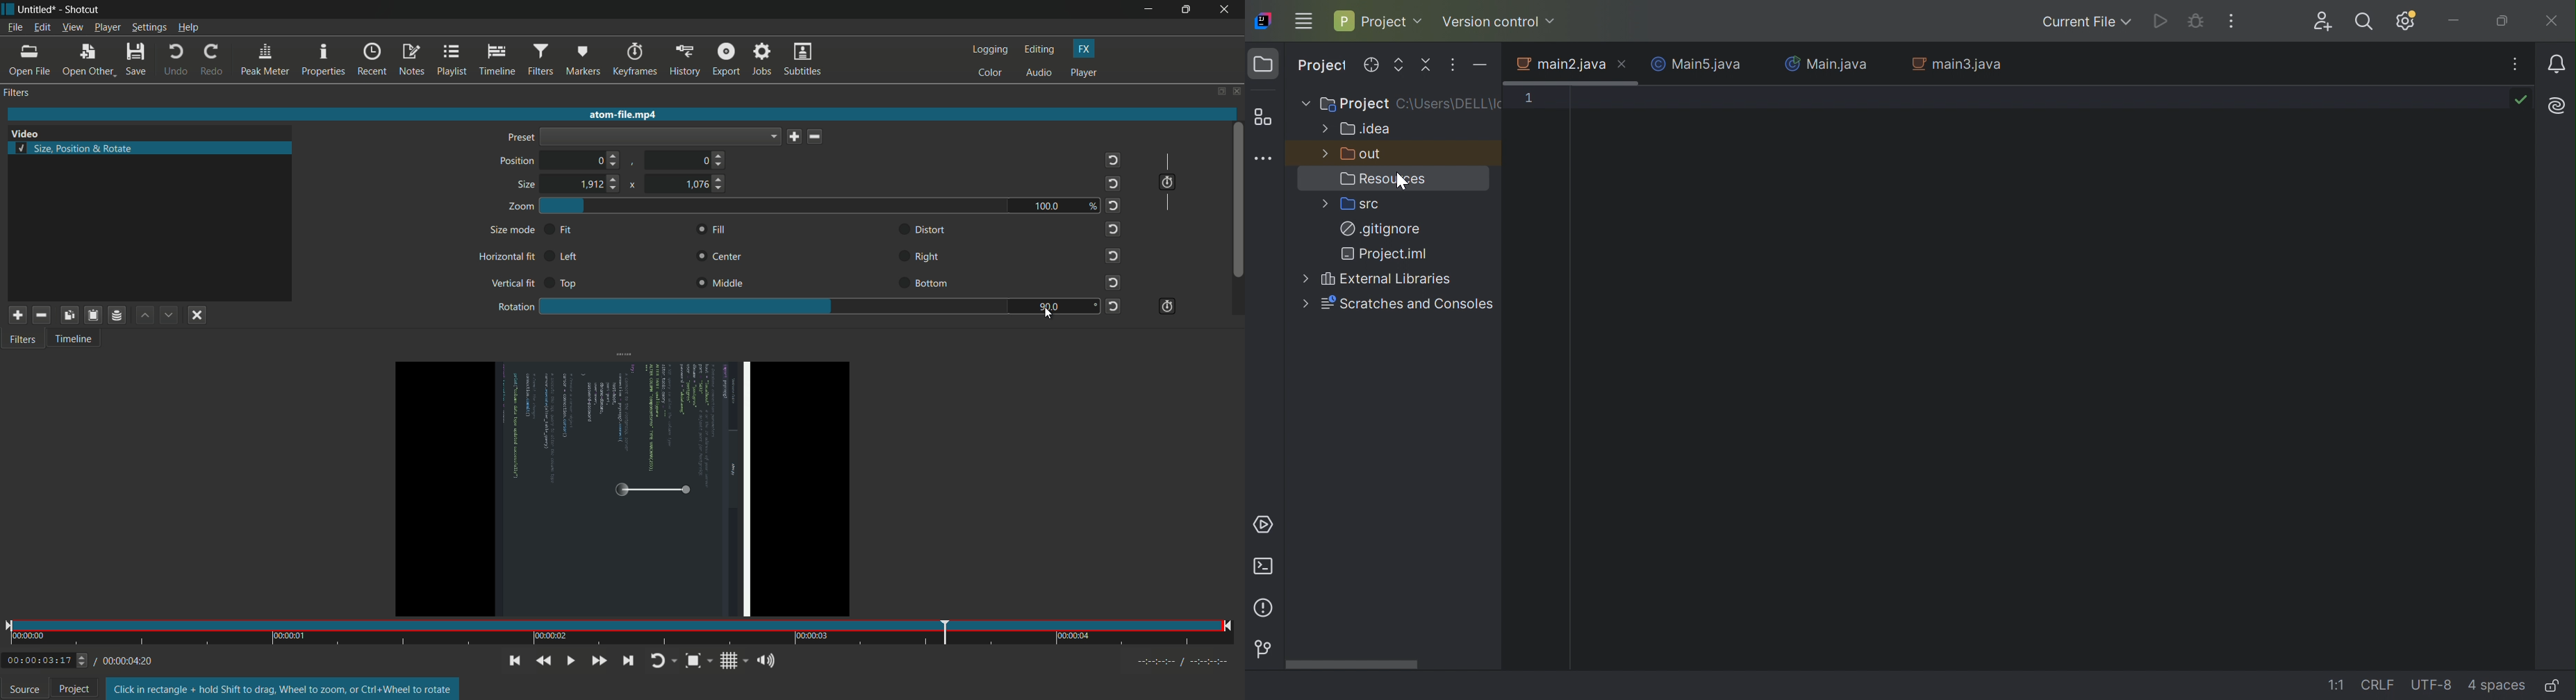 The height and width of the screenshot is (700, 2576). I want to click on Run, so click(2159, 20).